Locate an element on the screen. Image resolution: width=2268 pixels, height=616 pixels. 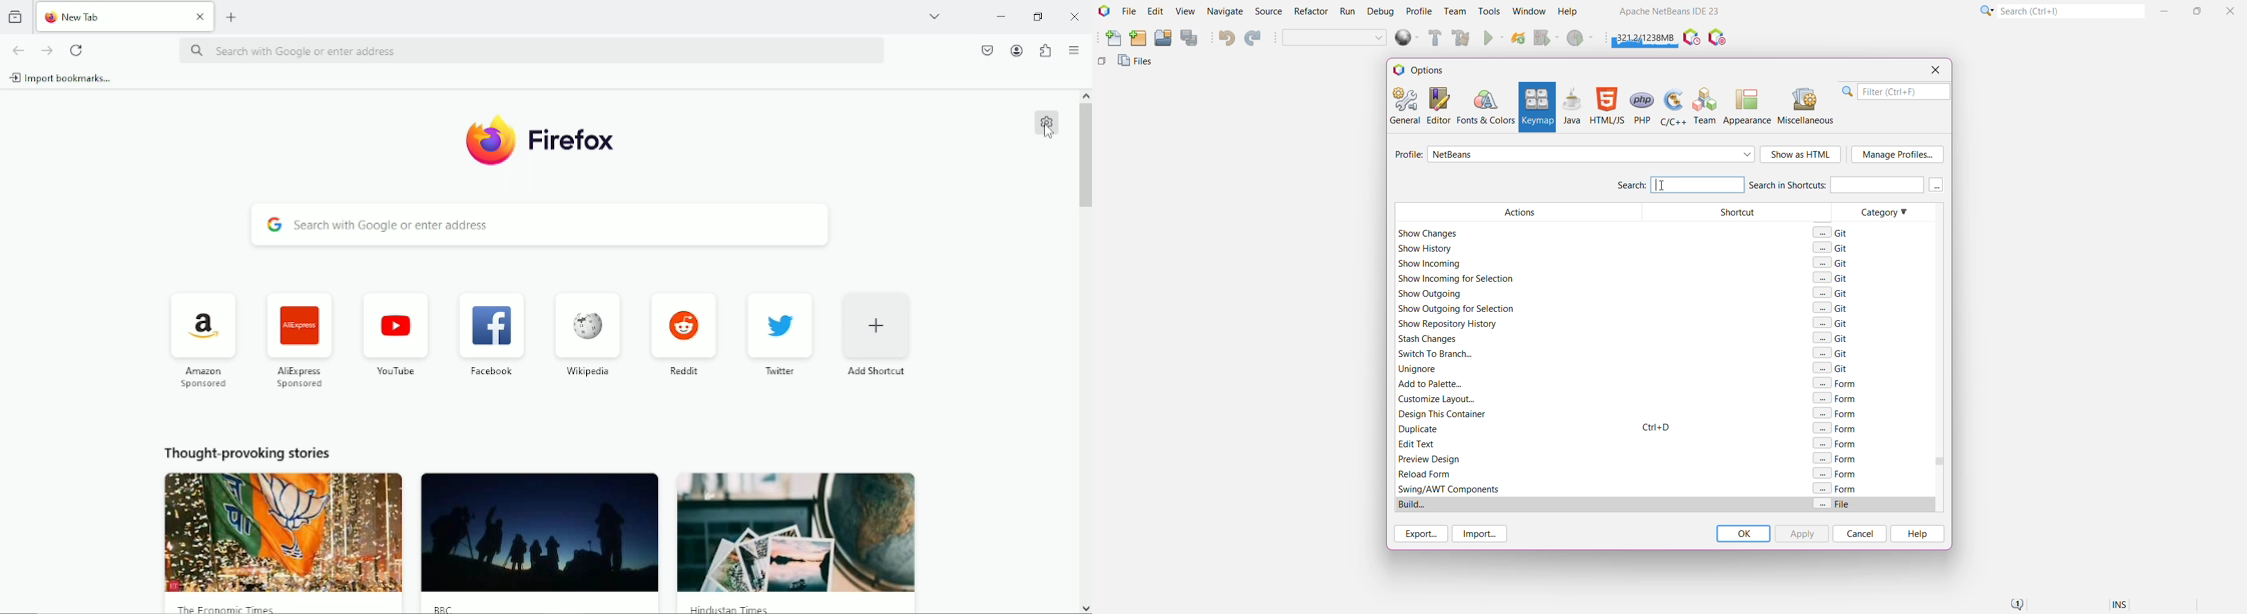
PHP is located at coordinates (1643, 106).